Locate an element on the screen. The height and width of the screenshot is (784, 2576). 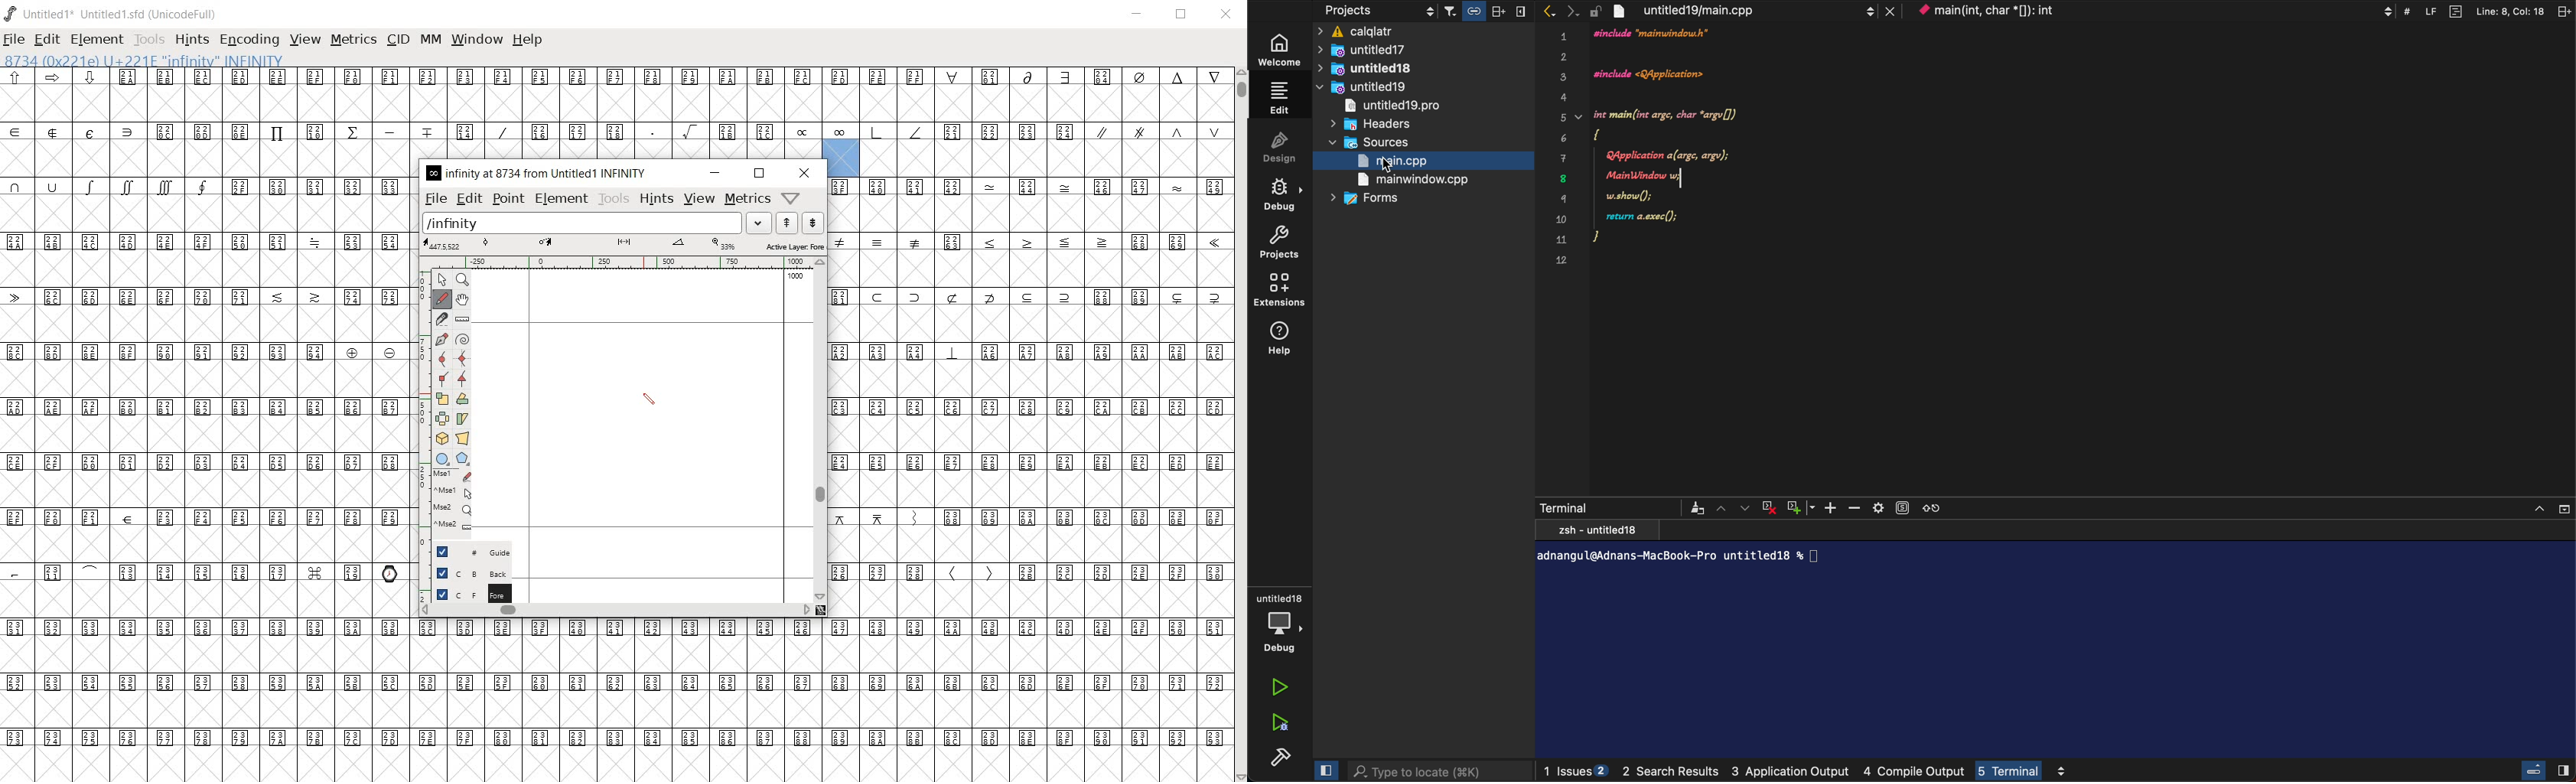
empty glyph slots is located at coordinates (206, 269).